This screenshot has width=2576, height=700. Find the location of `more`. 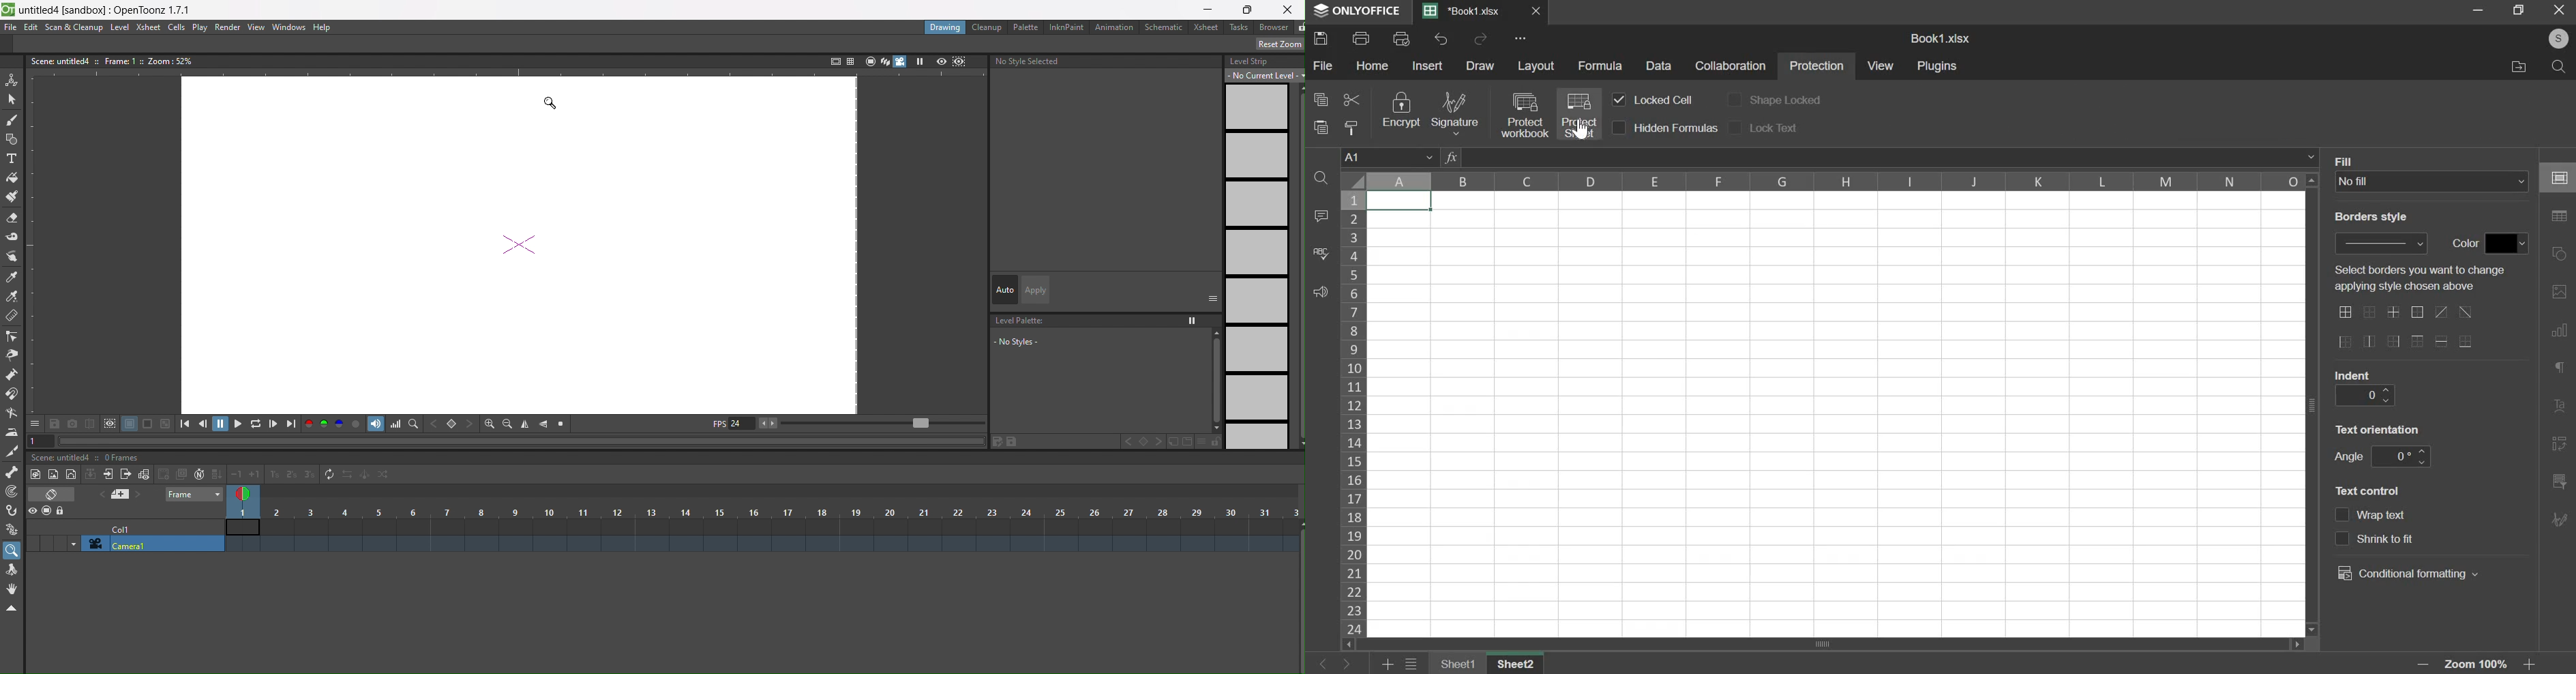

more is located at coordinates (1523, 38).